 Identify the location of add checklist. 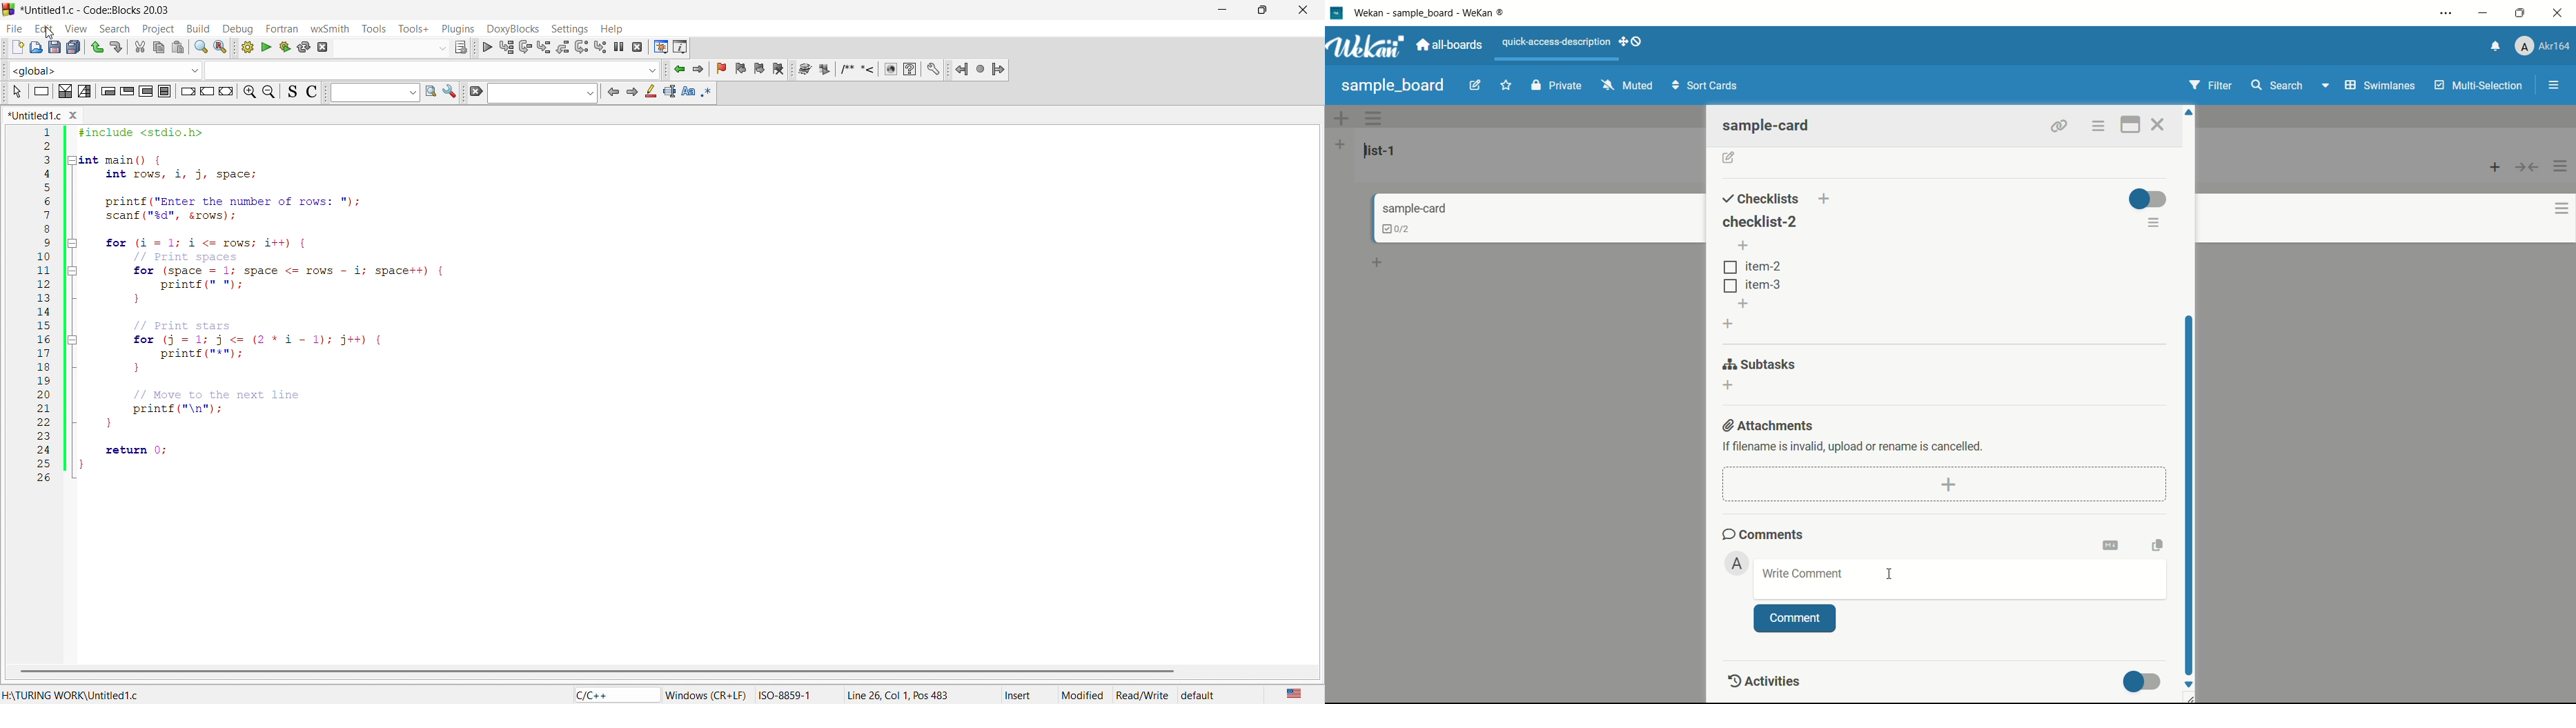
(1826, 199).